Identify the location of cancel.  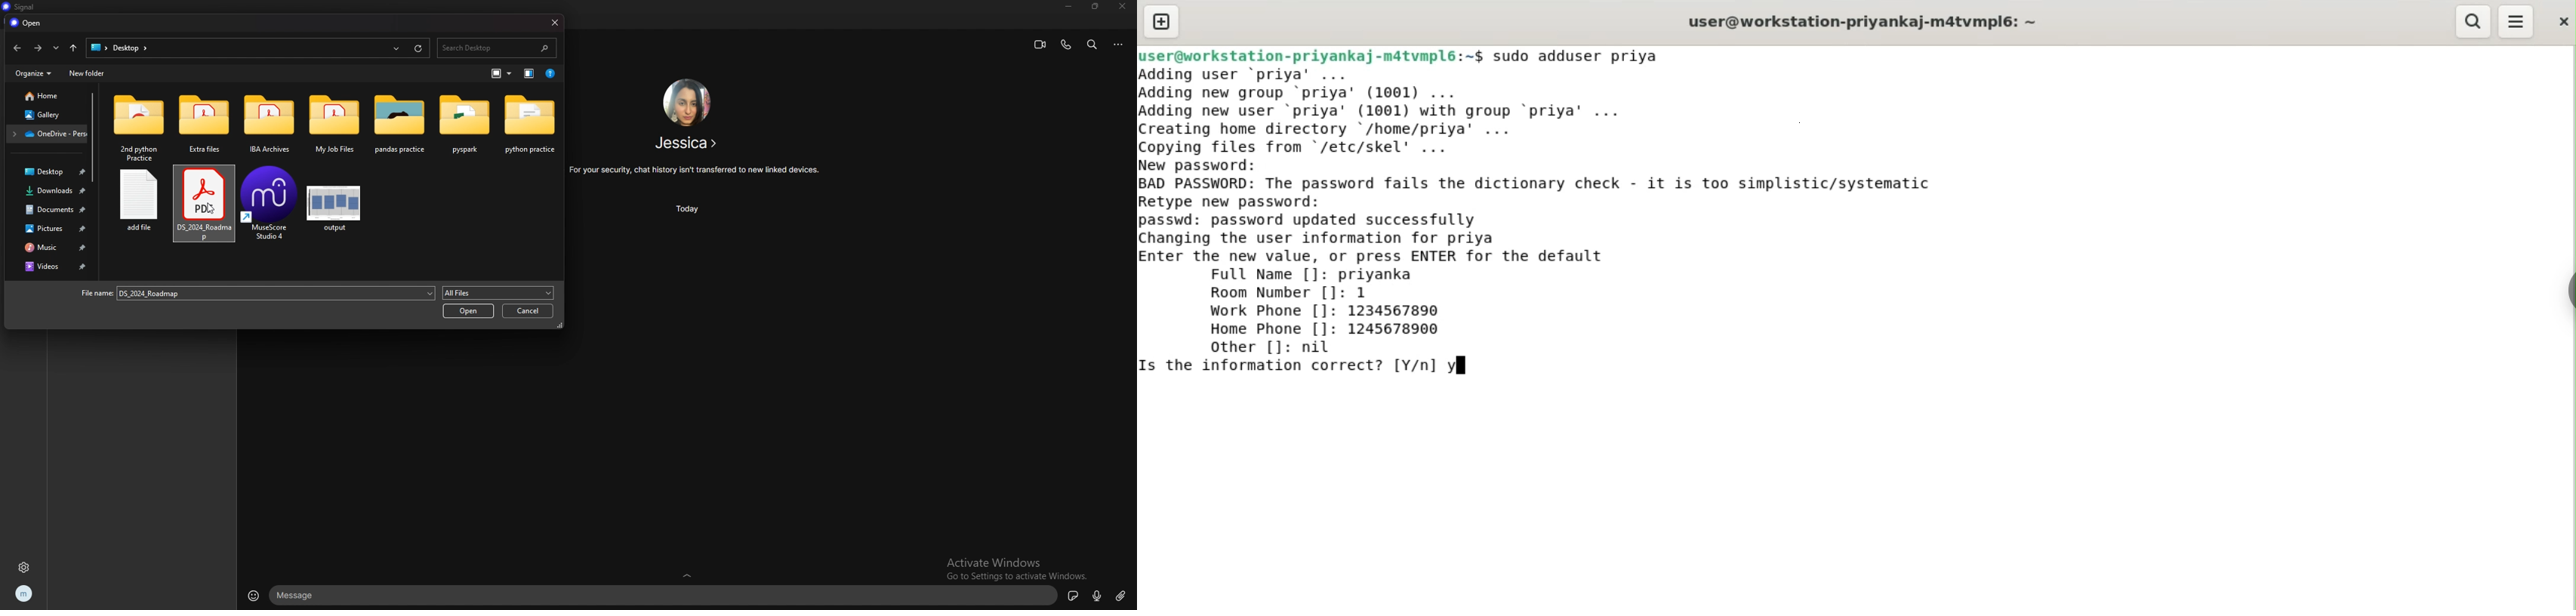
(527, 311).